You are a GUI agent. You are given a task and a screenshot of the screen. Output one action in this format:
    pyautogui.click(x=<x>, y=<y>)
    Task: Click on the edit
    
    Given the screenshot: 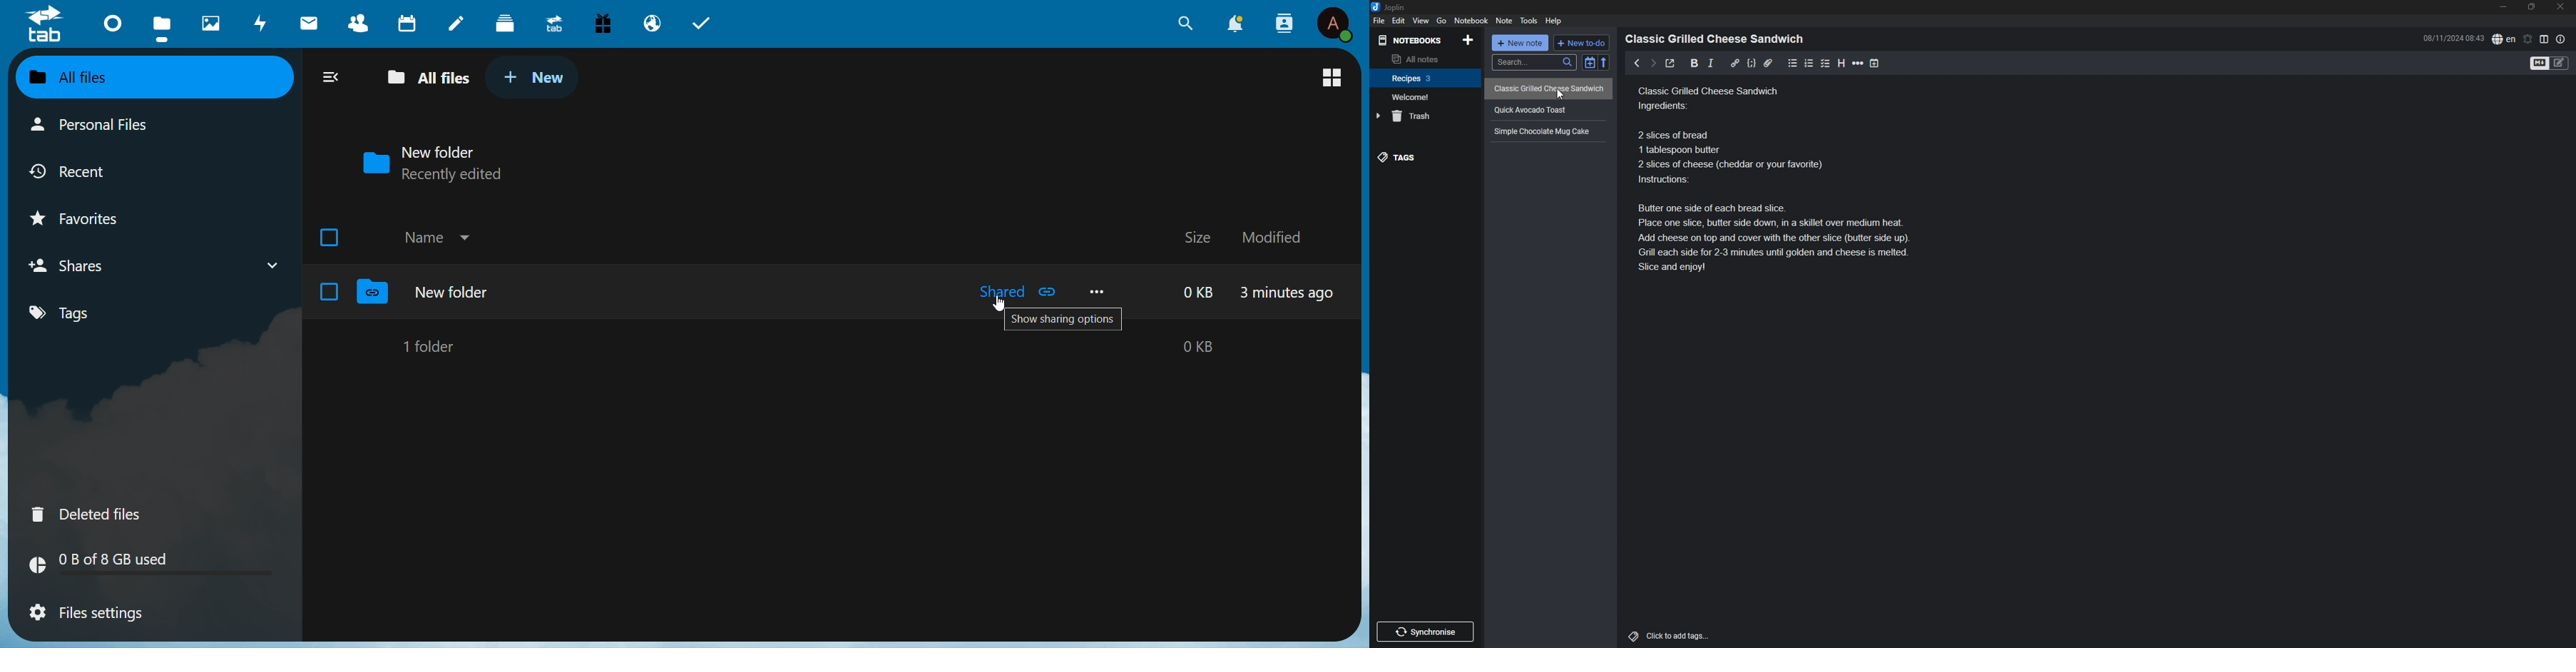 What is the action you would take?
    pyautogui.click(x=1398, y=21)
    